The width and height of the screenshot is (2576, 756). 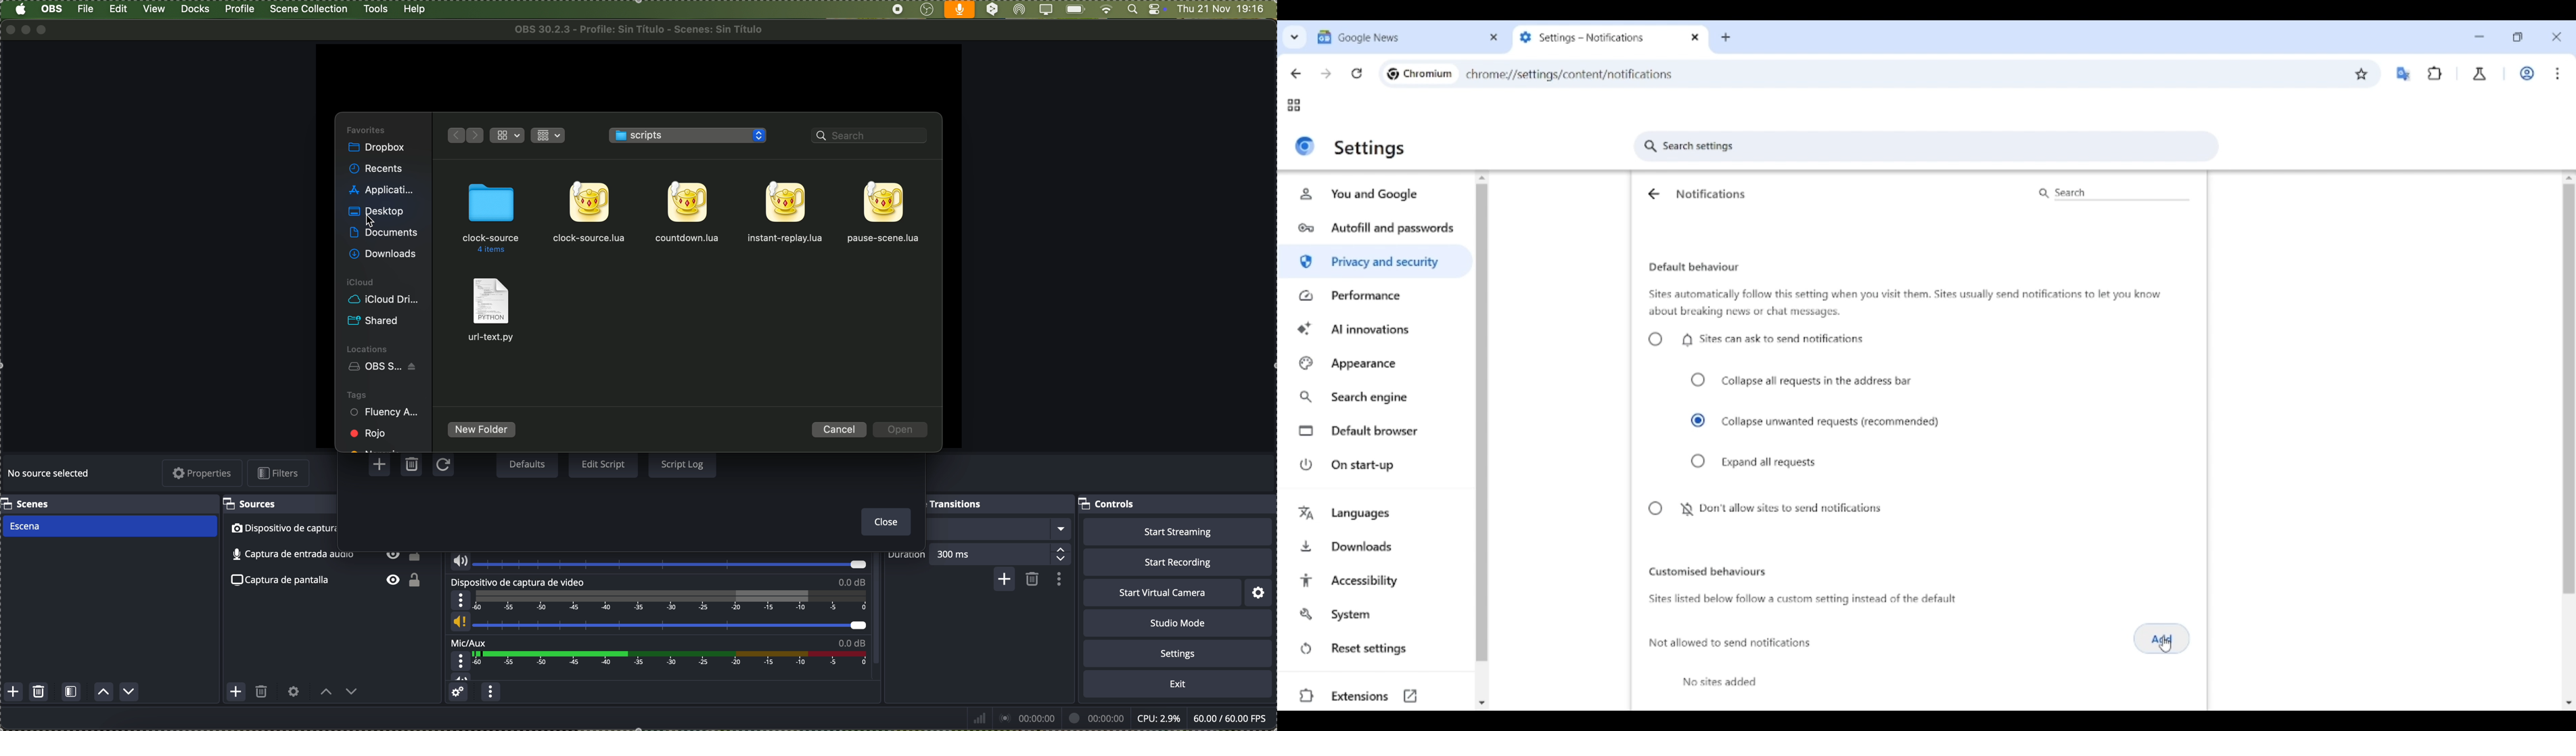 I want to click on Reset settings, so click(x=1375, y=649).